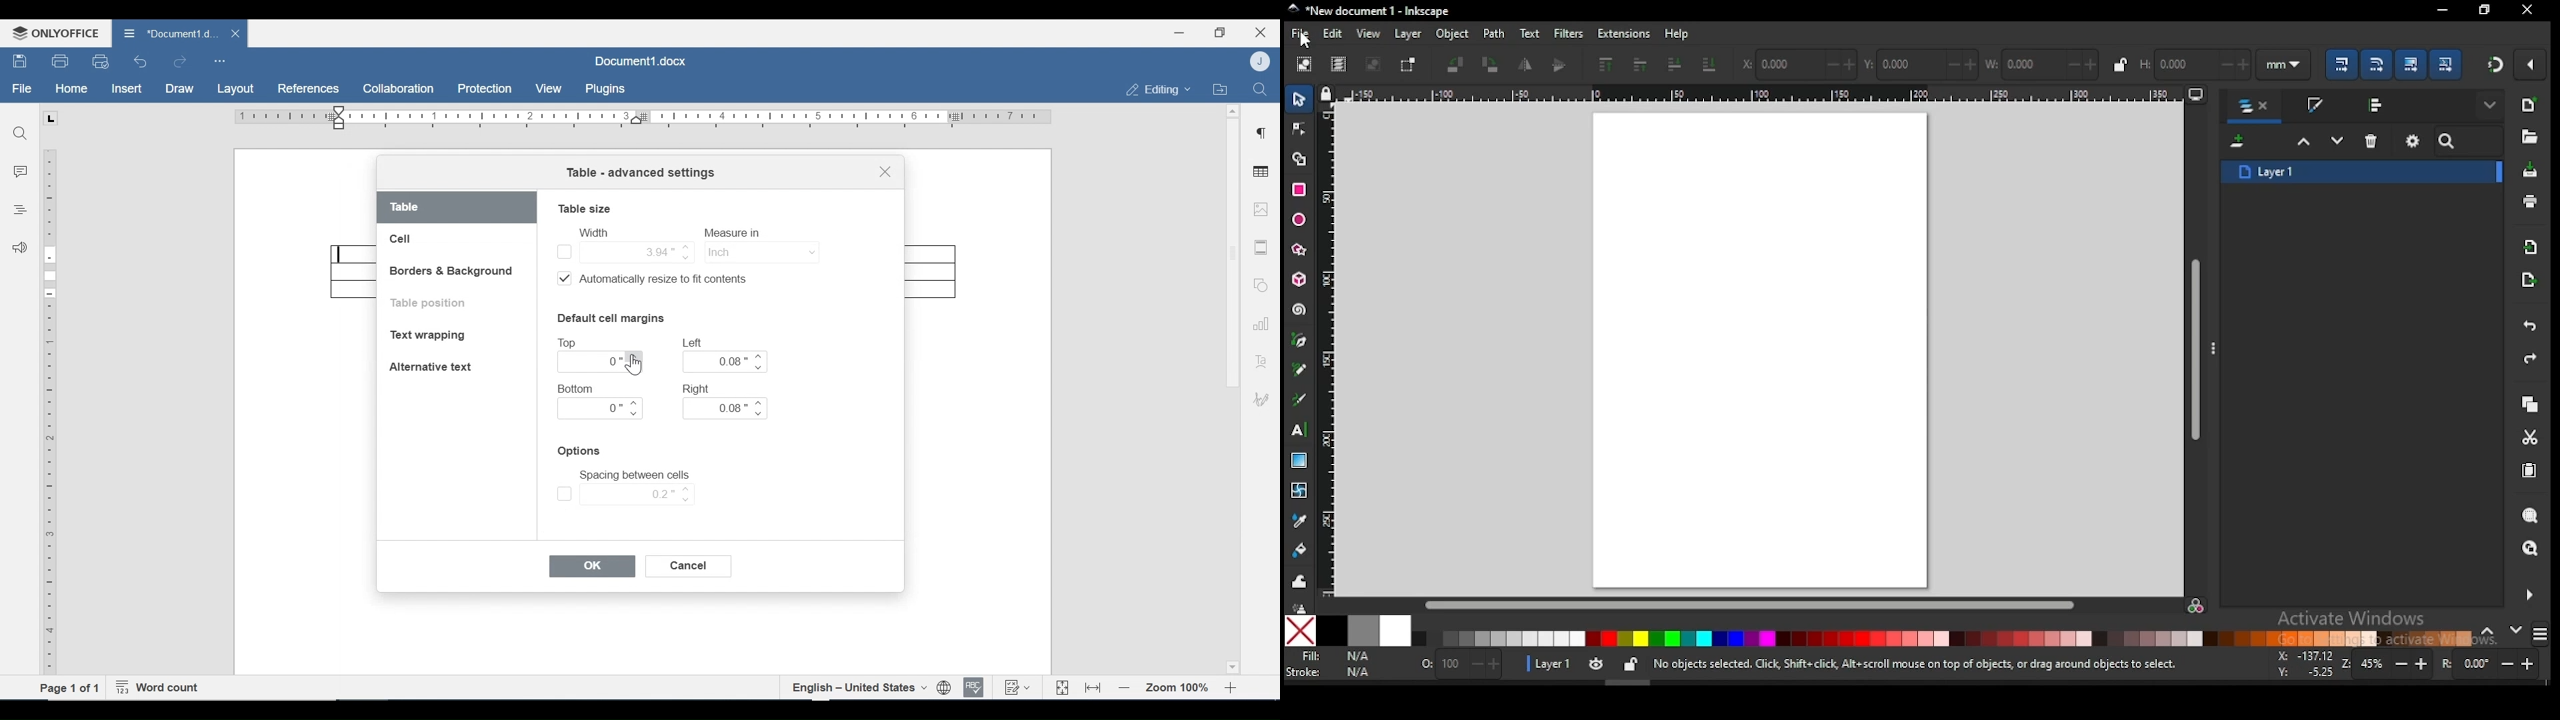 Image resolution: width=2576 pixels, height=728 pixels. What do you see at coordinates (1259, 283) in the screenshot?
I see `Shapes` at bounding box center [1259, 283].